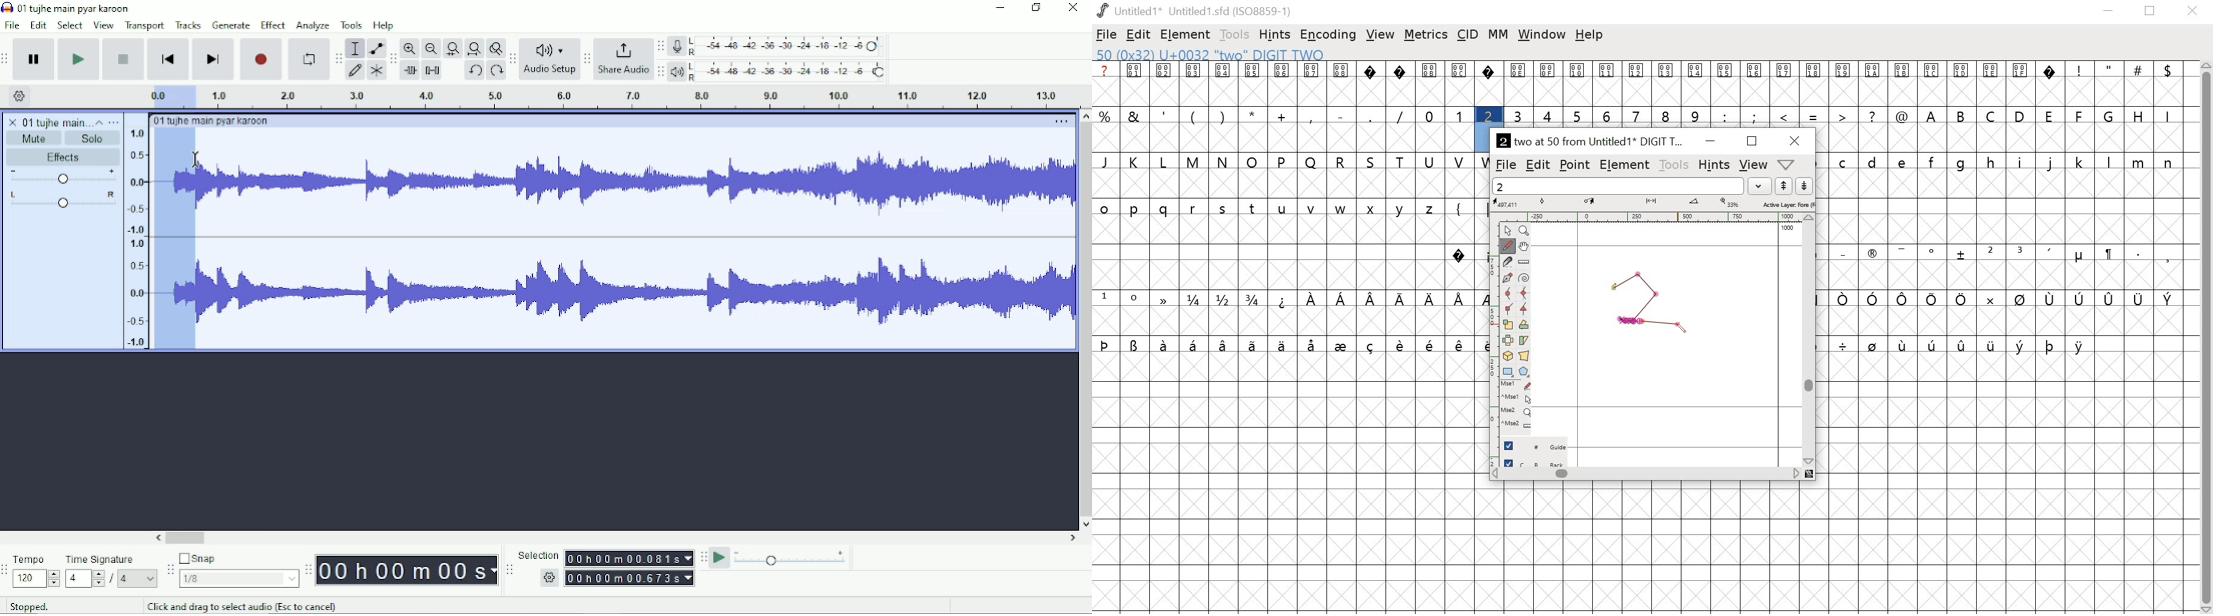 The height and width of the screenshot is (616, 2240). Describe the element at coordinates (507, 570) in the screenshot. I see `Audacity selection toolbar` at that location.